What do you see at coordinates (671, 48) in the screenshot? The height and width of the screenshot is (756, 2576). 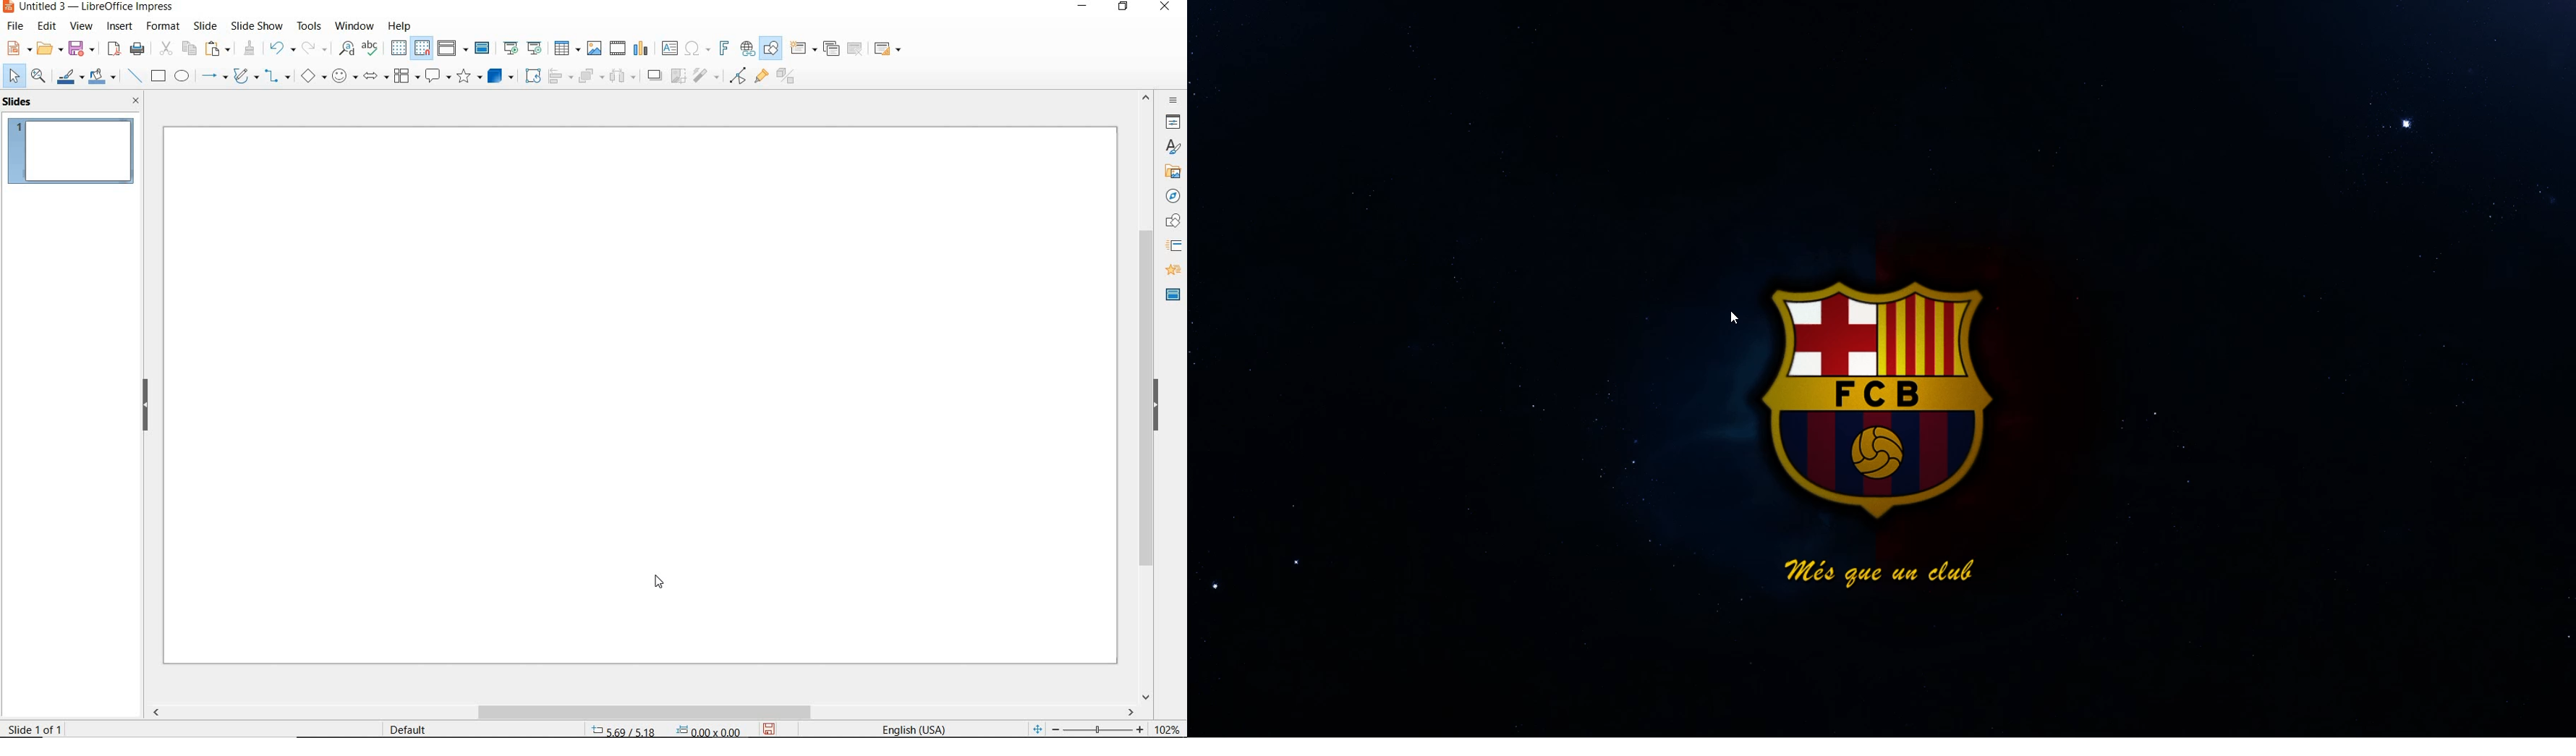 I see `INSERT TEXT BOX` at bounding box center [671, 48].